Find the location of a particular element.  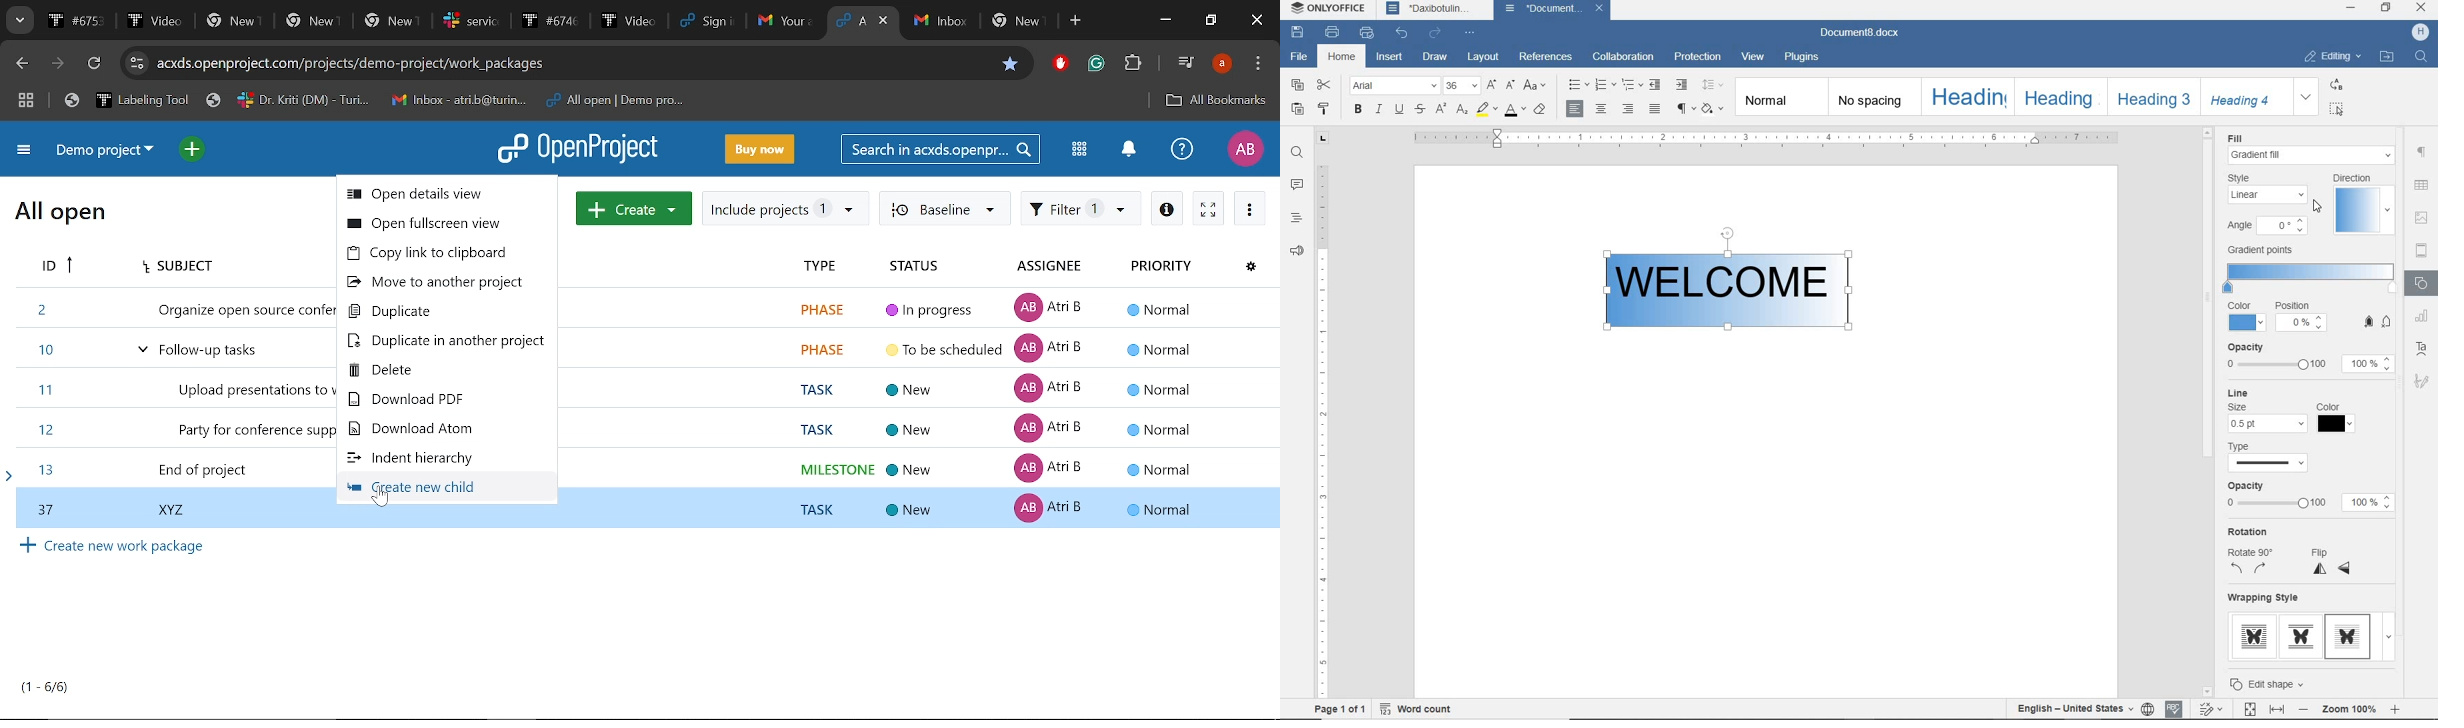

CHANGE CASE is located at coordinates (1536, 86).